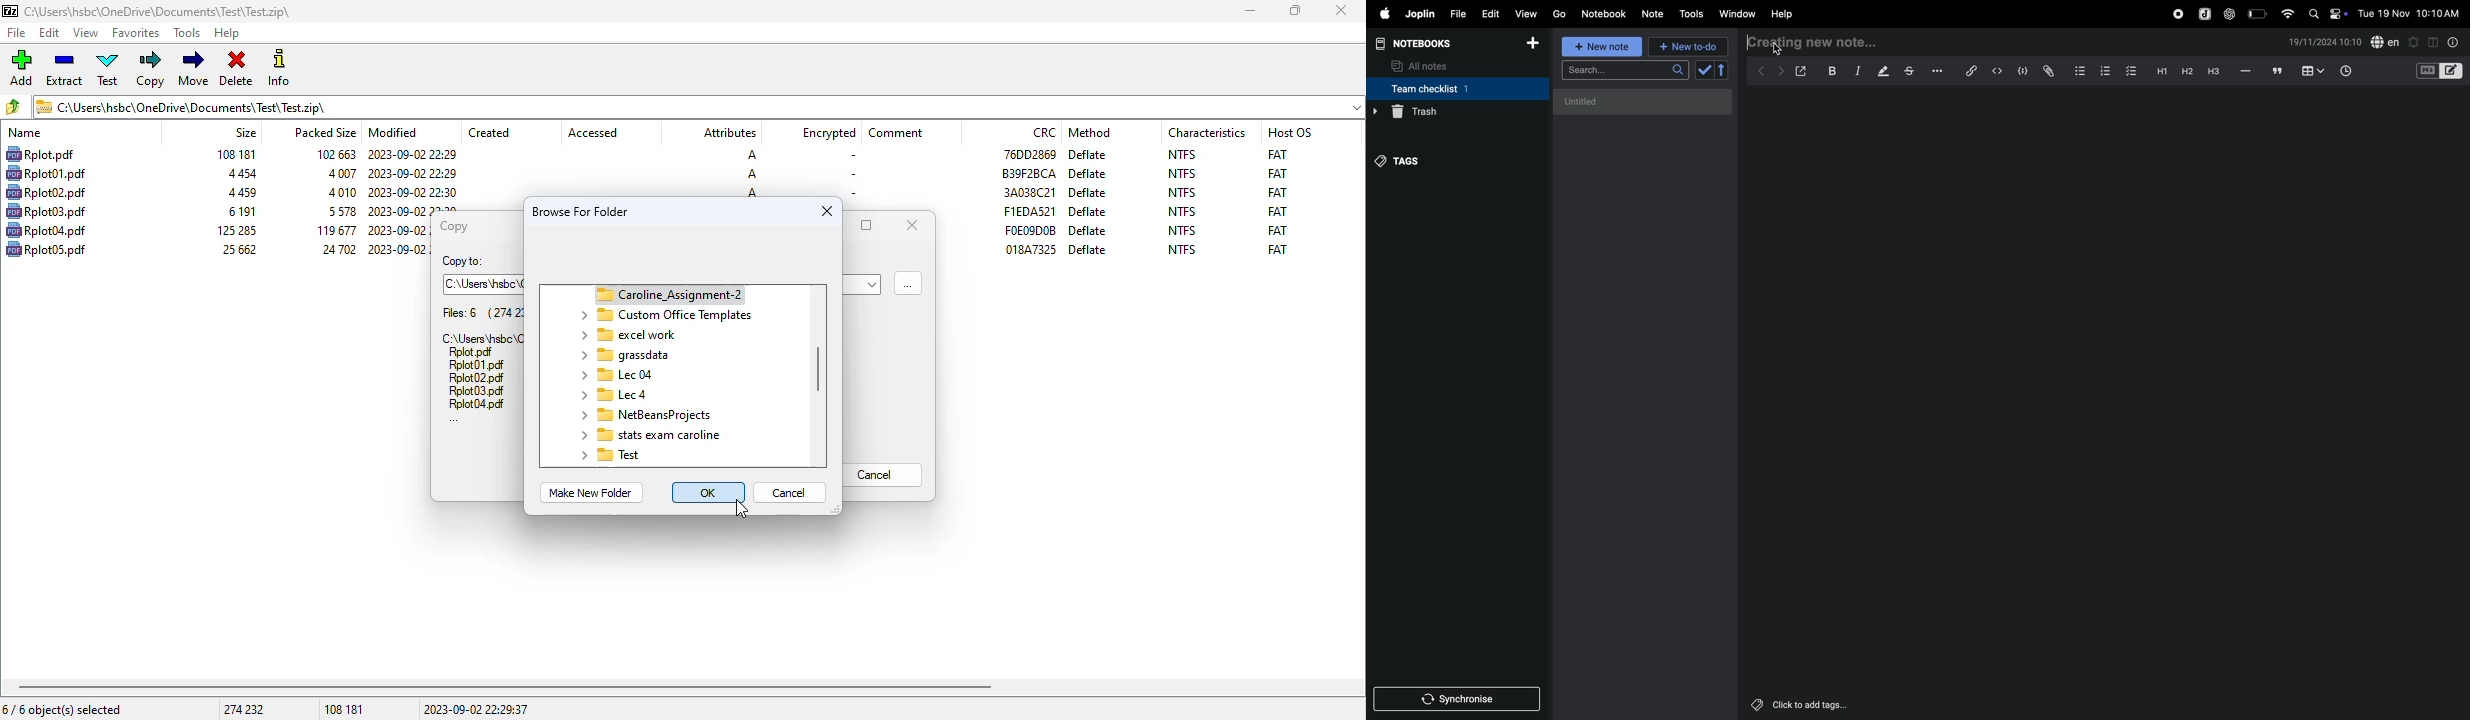  I want to click on 274 232, so click(243, 709).